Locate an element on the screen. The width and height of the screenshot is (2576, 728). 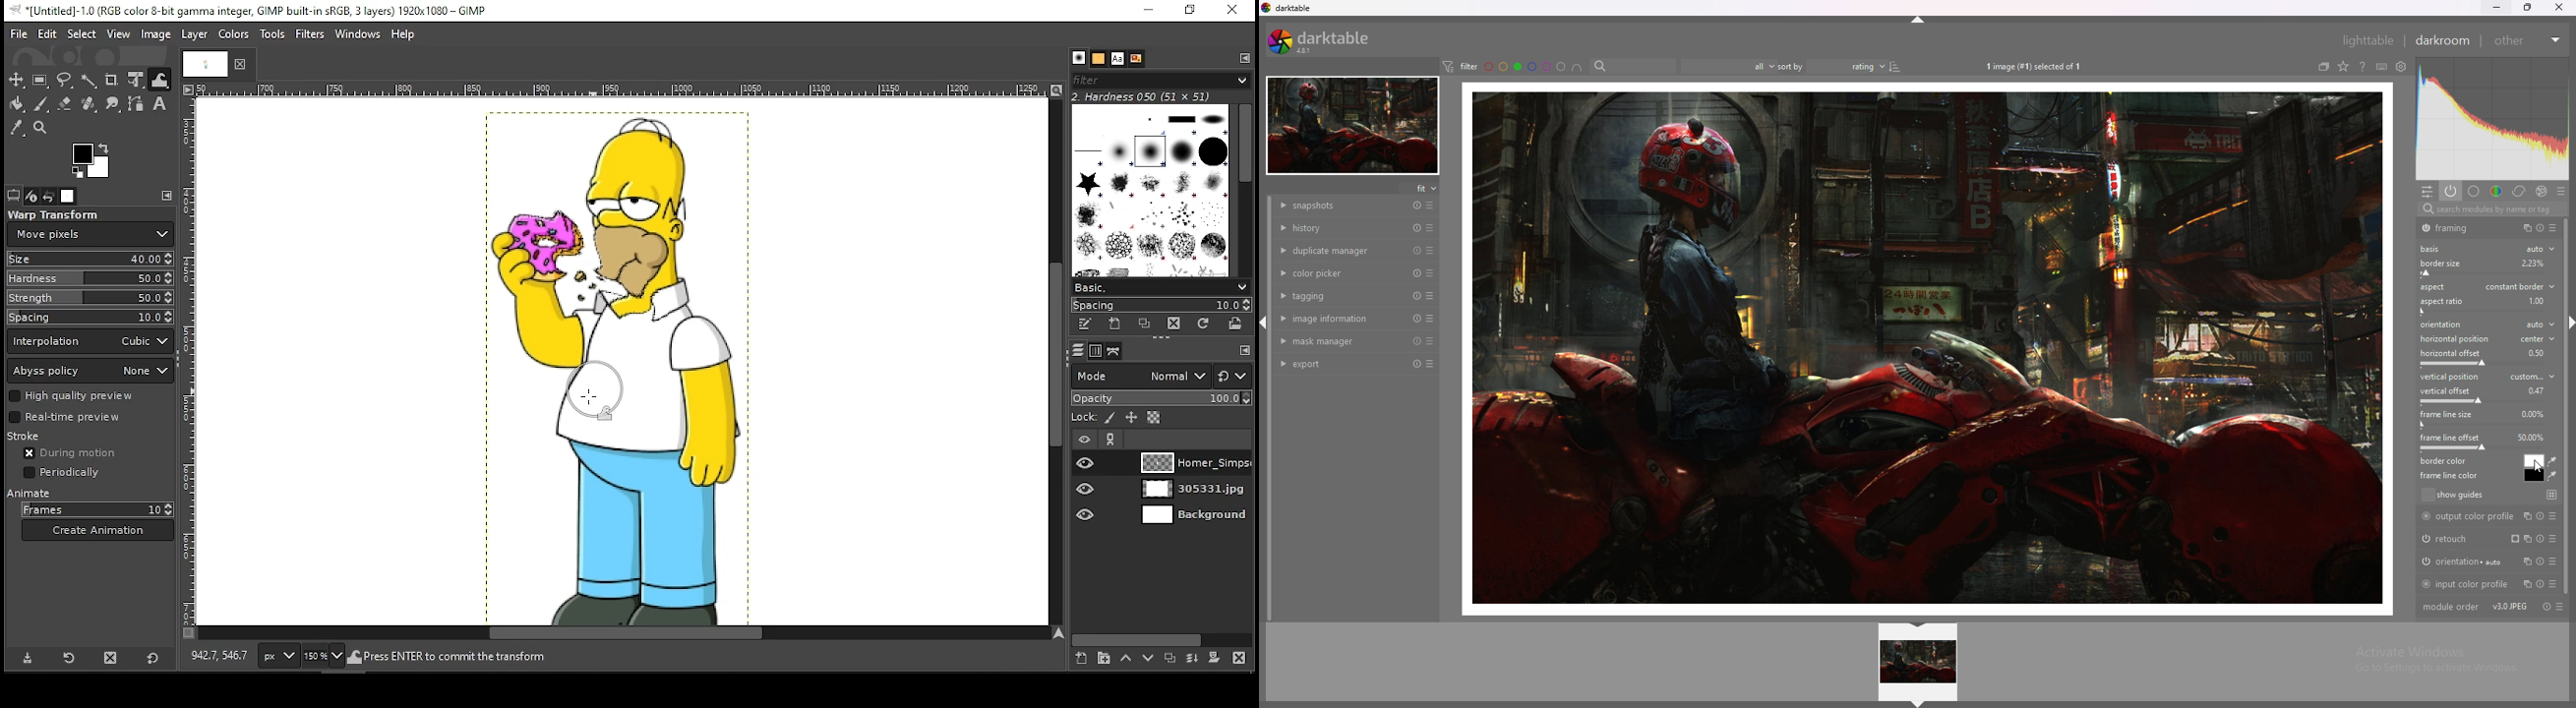
border color is located at coordinates (2535, 460).